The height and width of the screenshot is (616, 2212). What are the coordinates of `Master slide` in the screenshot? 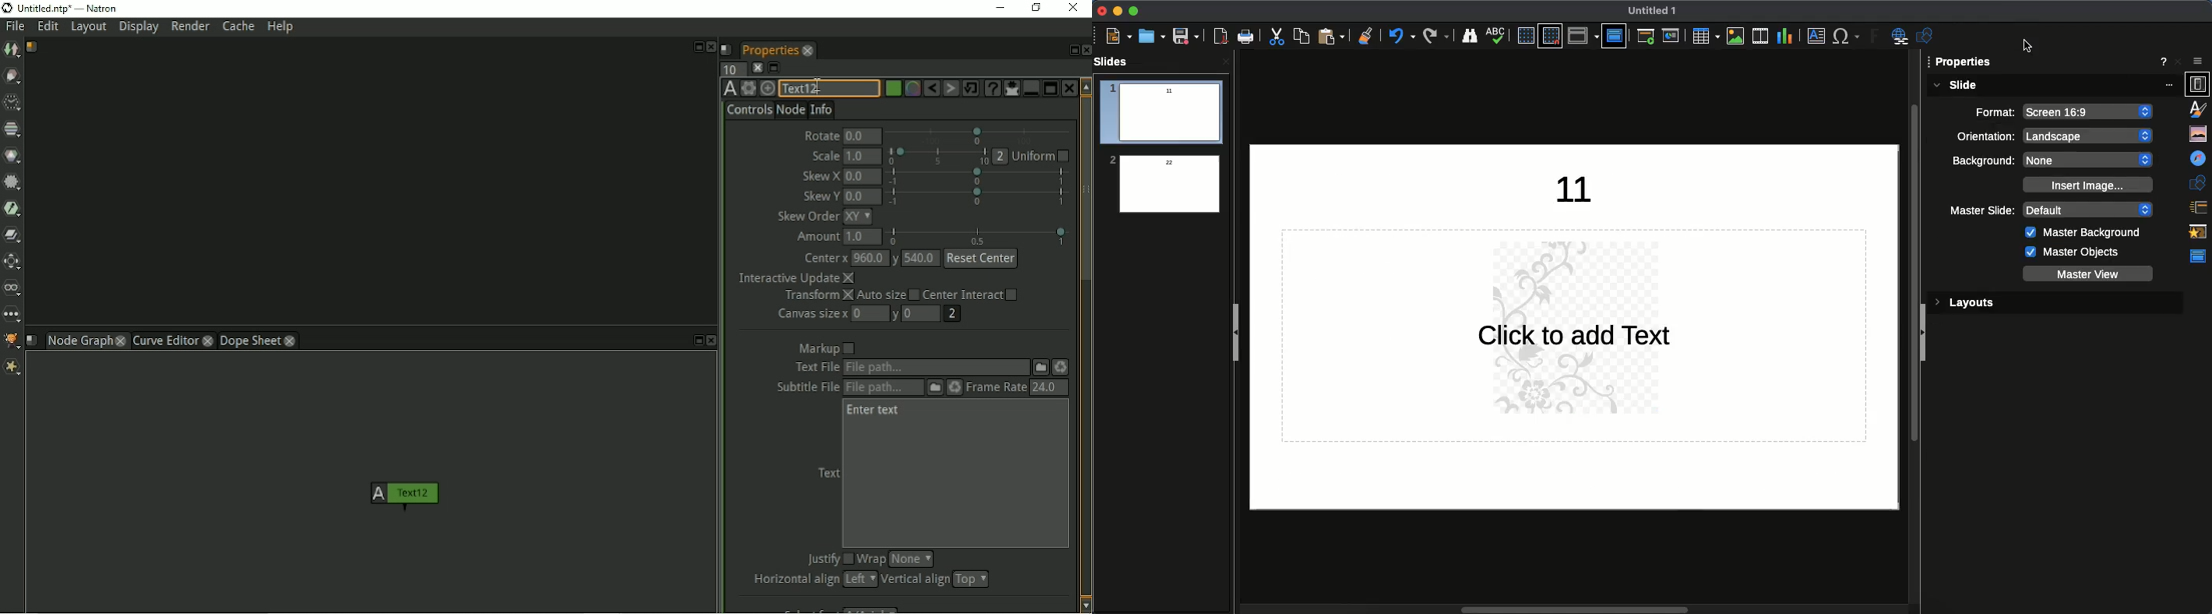 It's located at (1614, 35).